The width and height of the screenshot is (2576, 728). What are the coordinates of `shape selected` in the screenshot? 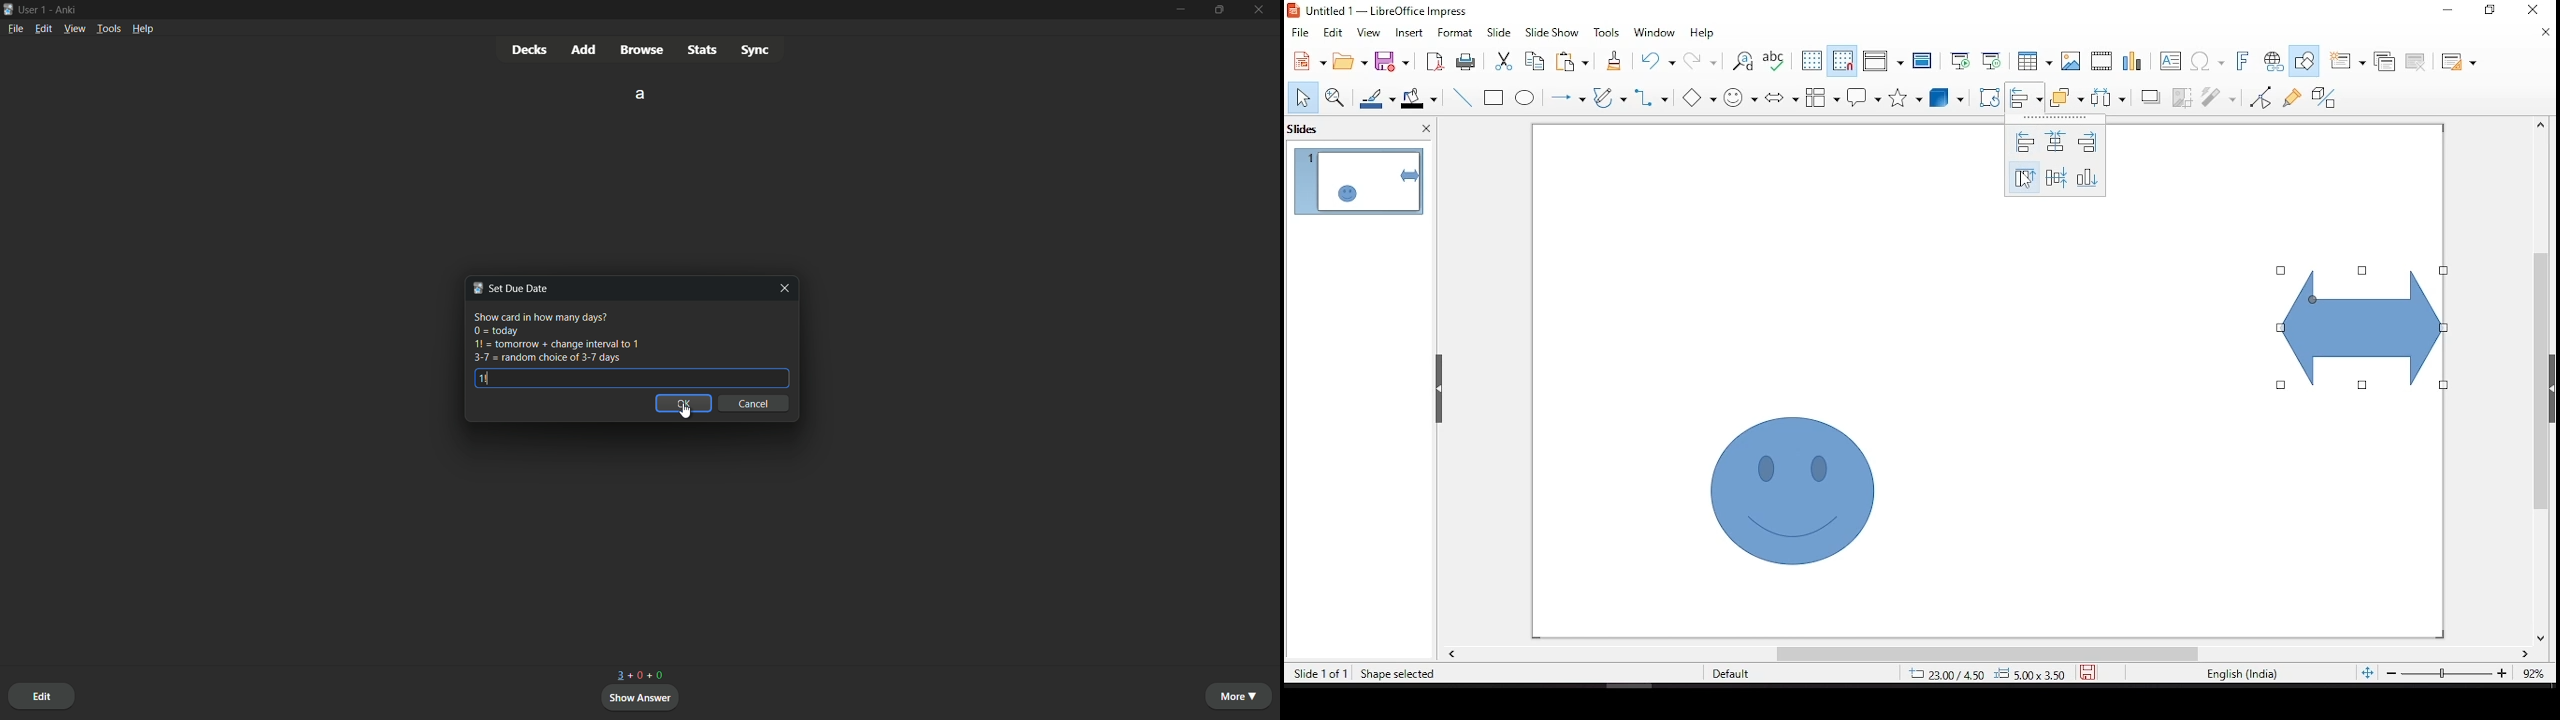 It's located at (1398, 672).